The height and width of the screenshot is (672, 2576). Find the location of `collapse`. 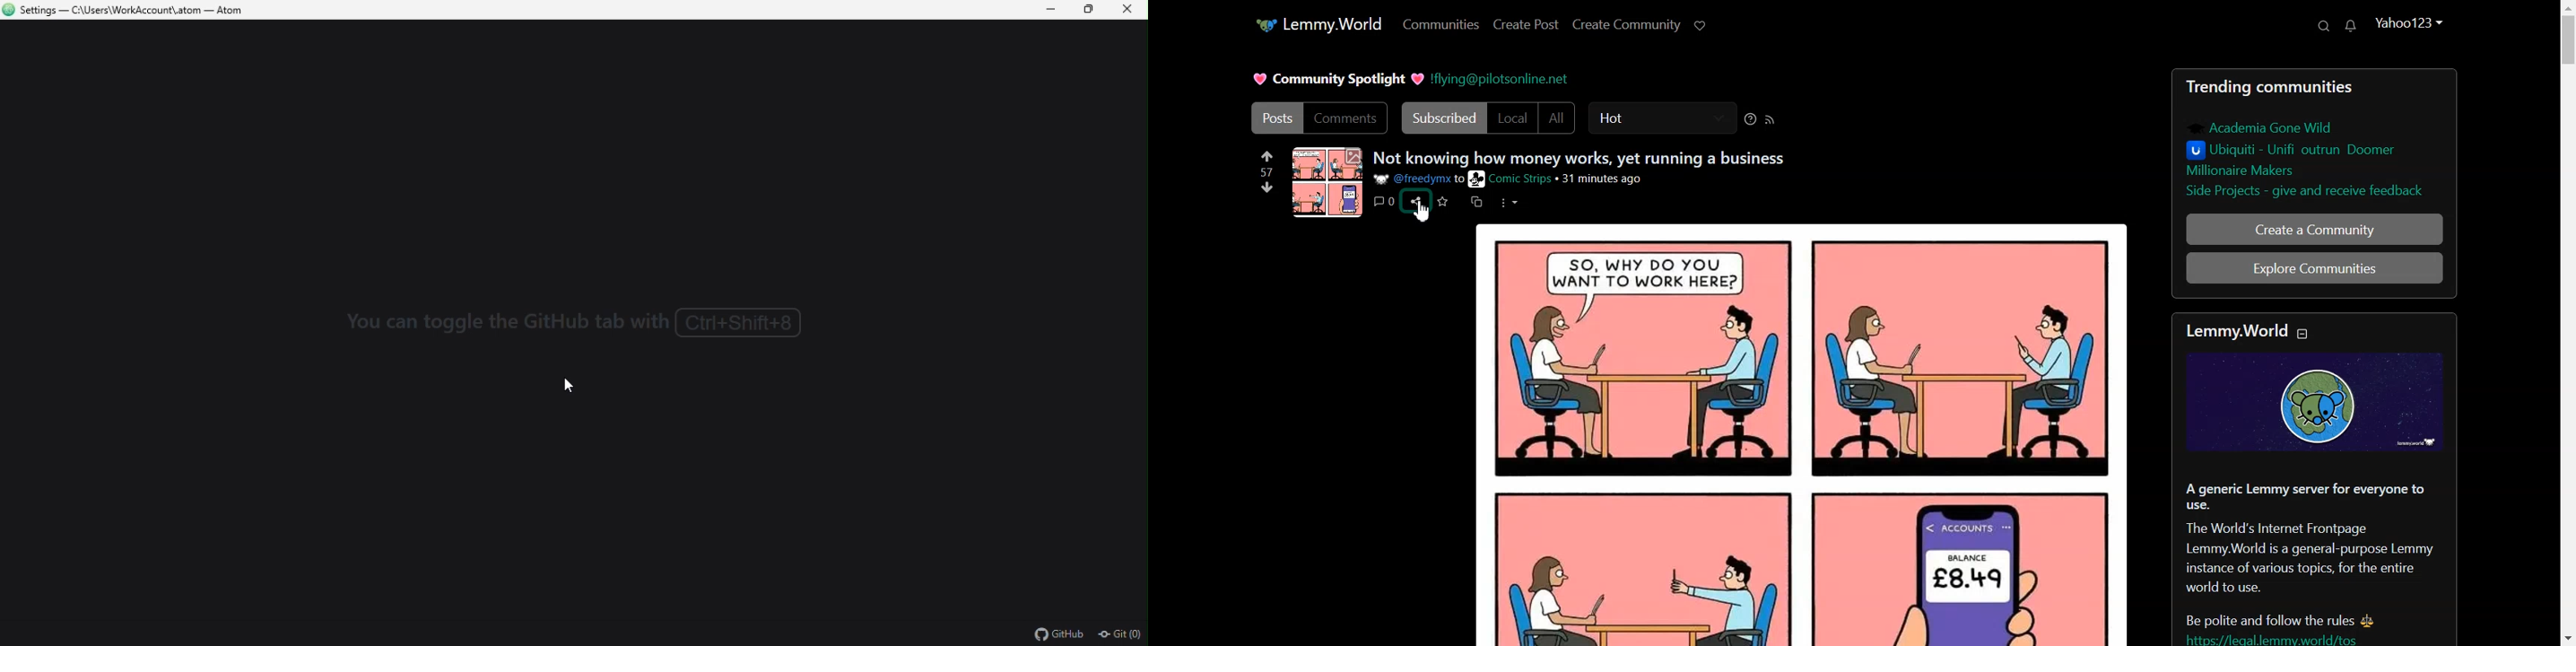

collapse is located at coordinates (2309, 333).